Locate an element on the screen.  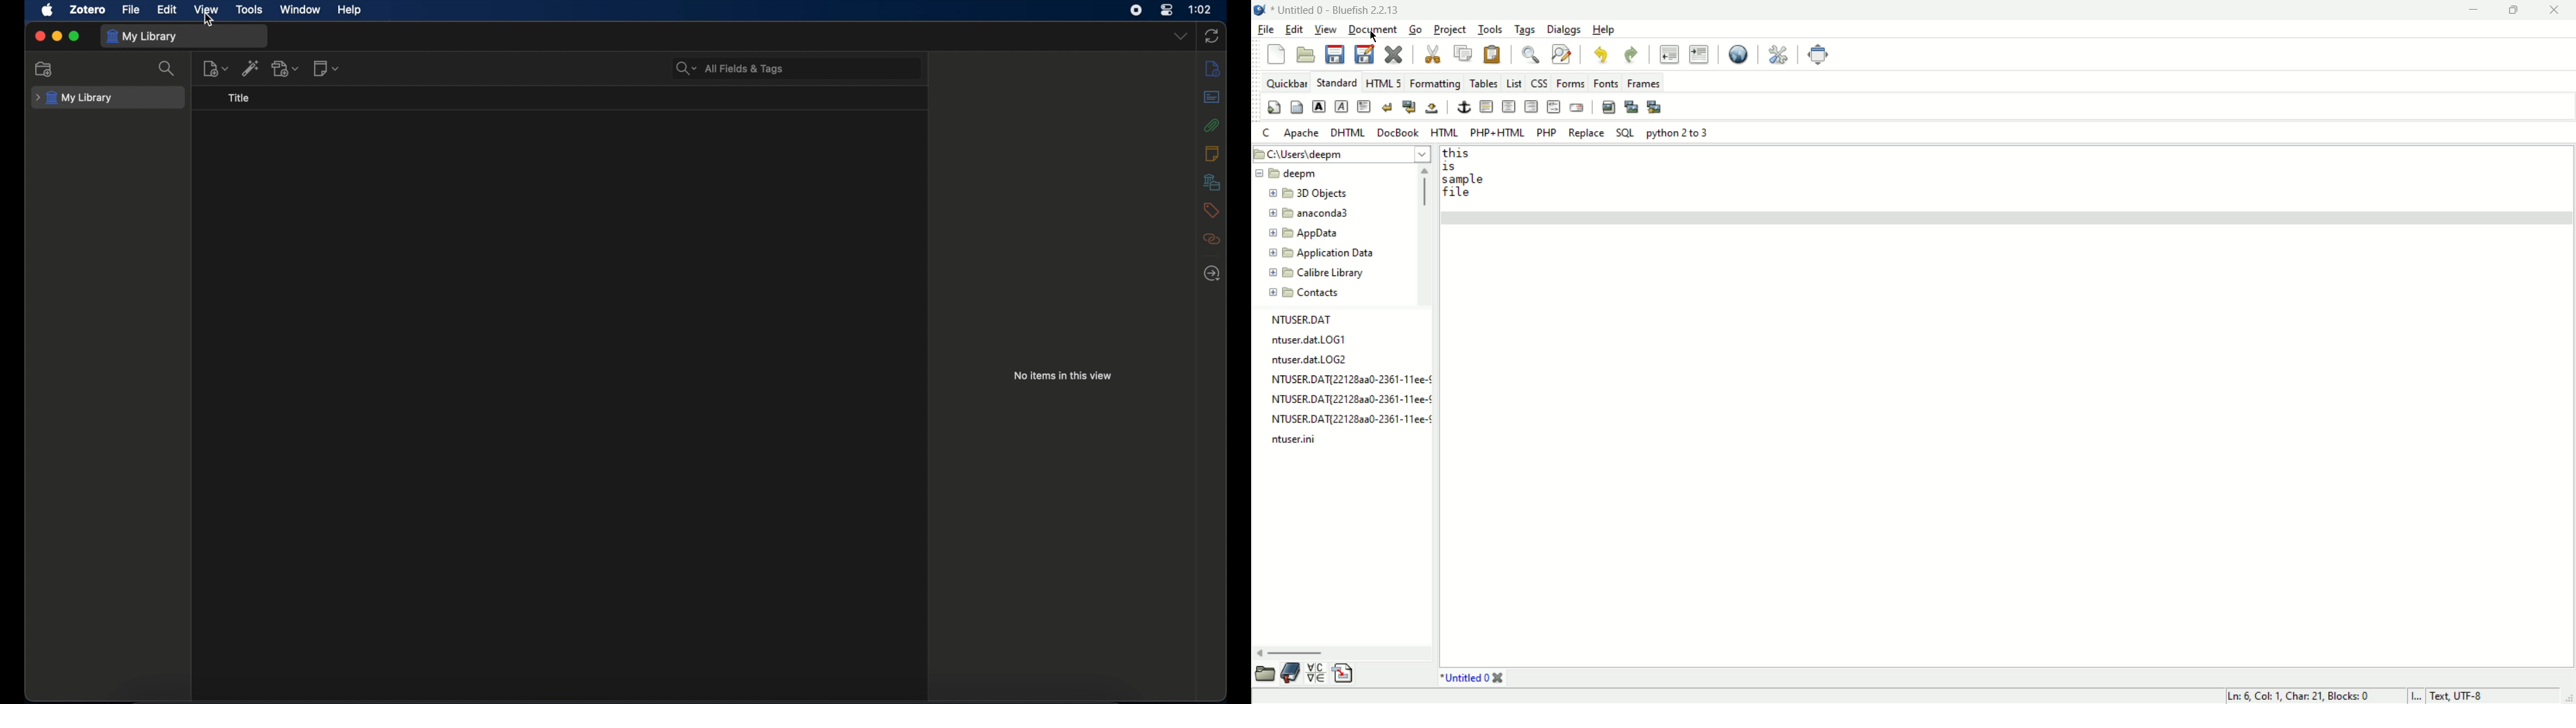
new notes is located at coordinates (326, 68).